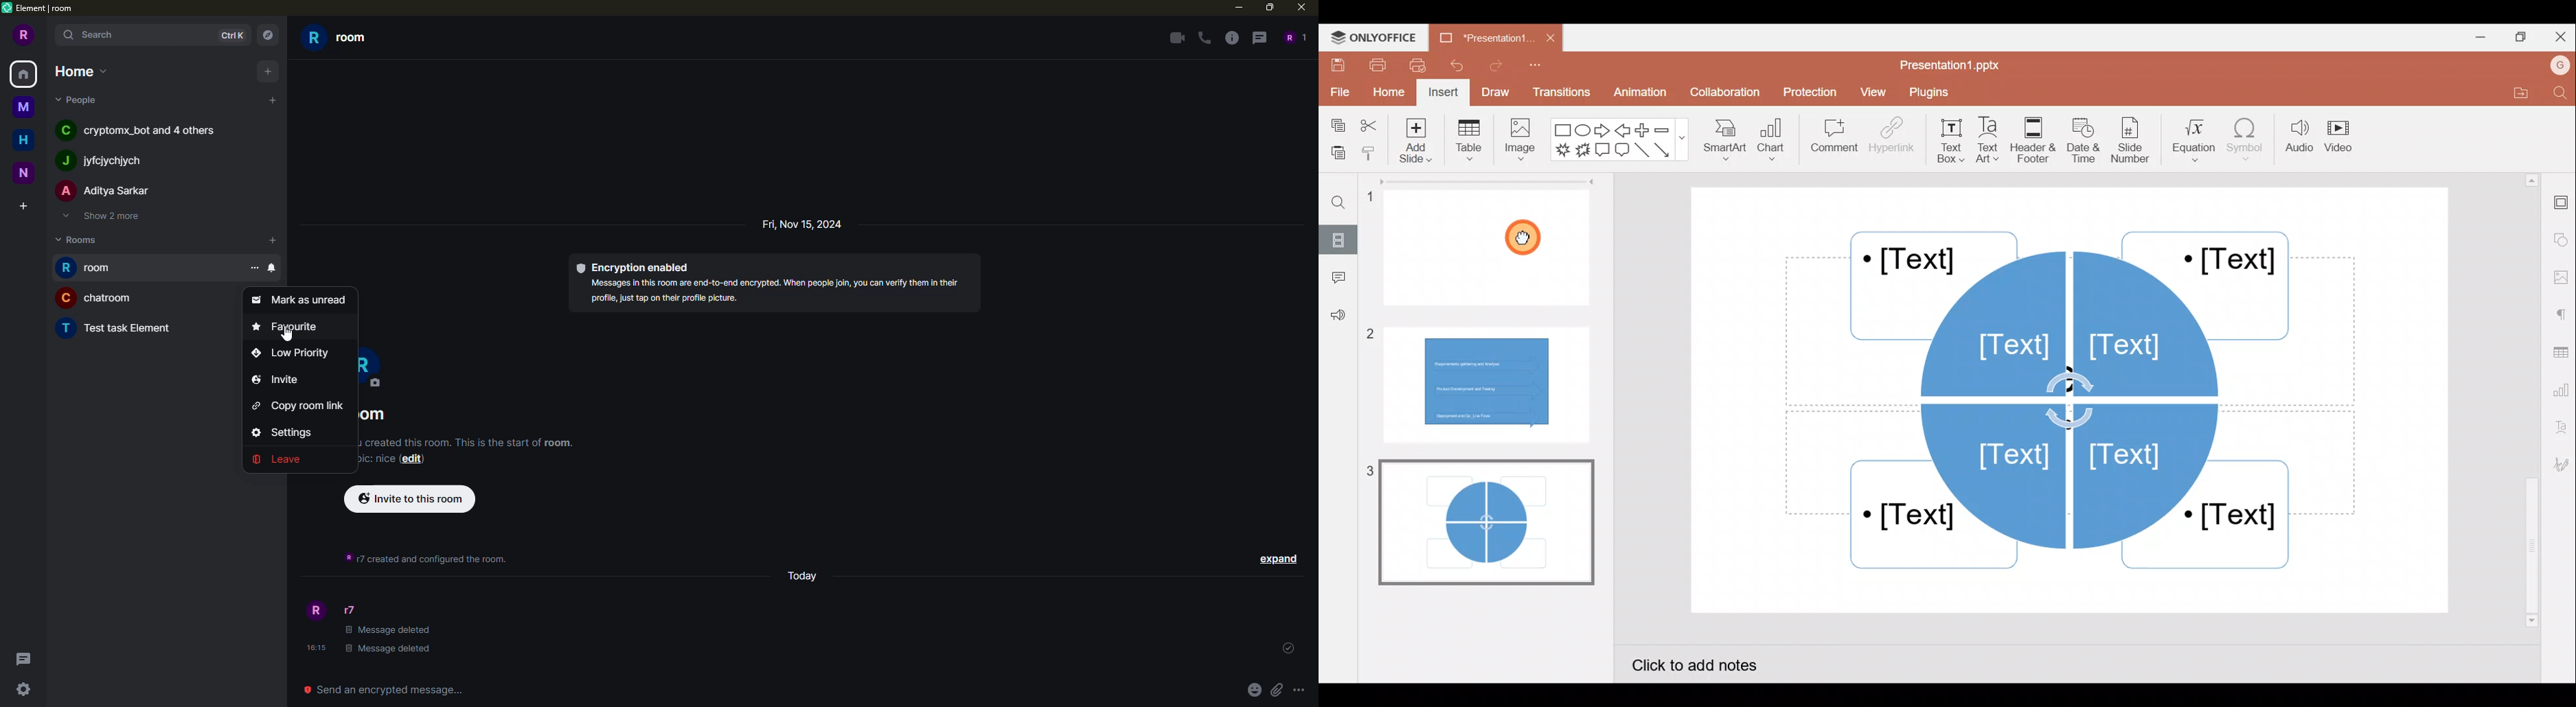 The width and height of the screenshot is (2576, 728). Describe the element at coordinates (389, 688) in the screenshot. I see `send encrypted message` at that location.